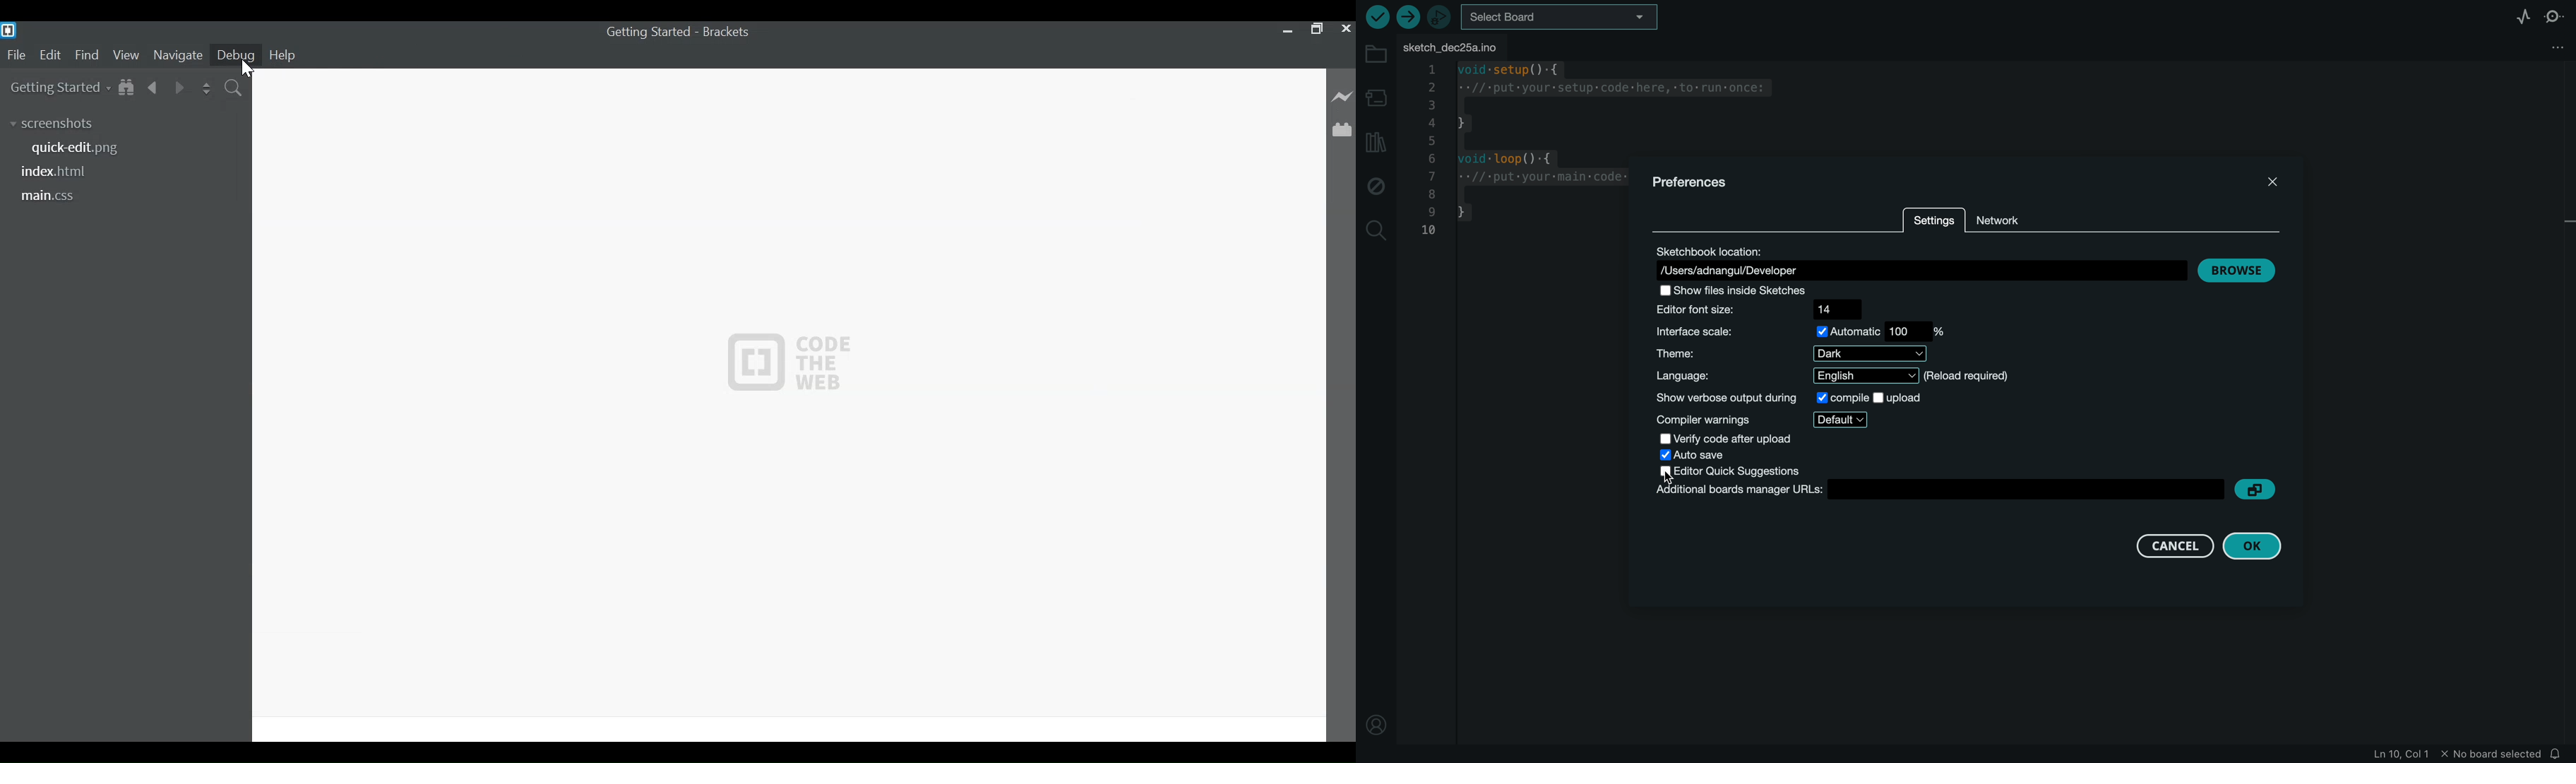  I want to click on index.html, so click(56, 172).